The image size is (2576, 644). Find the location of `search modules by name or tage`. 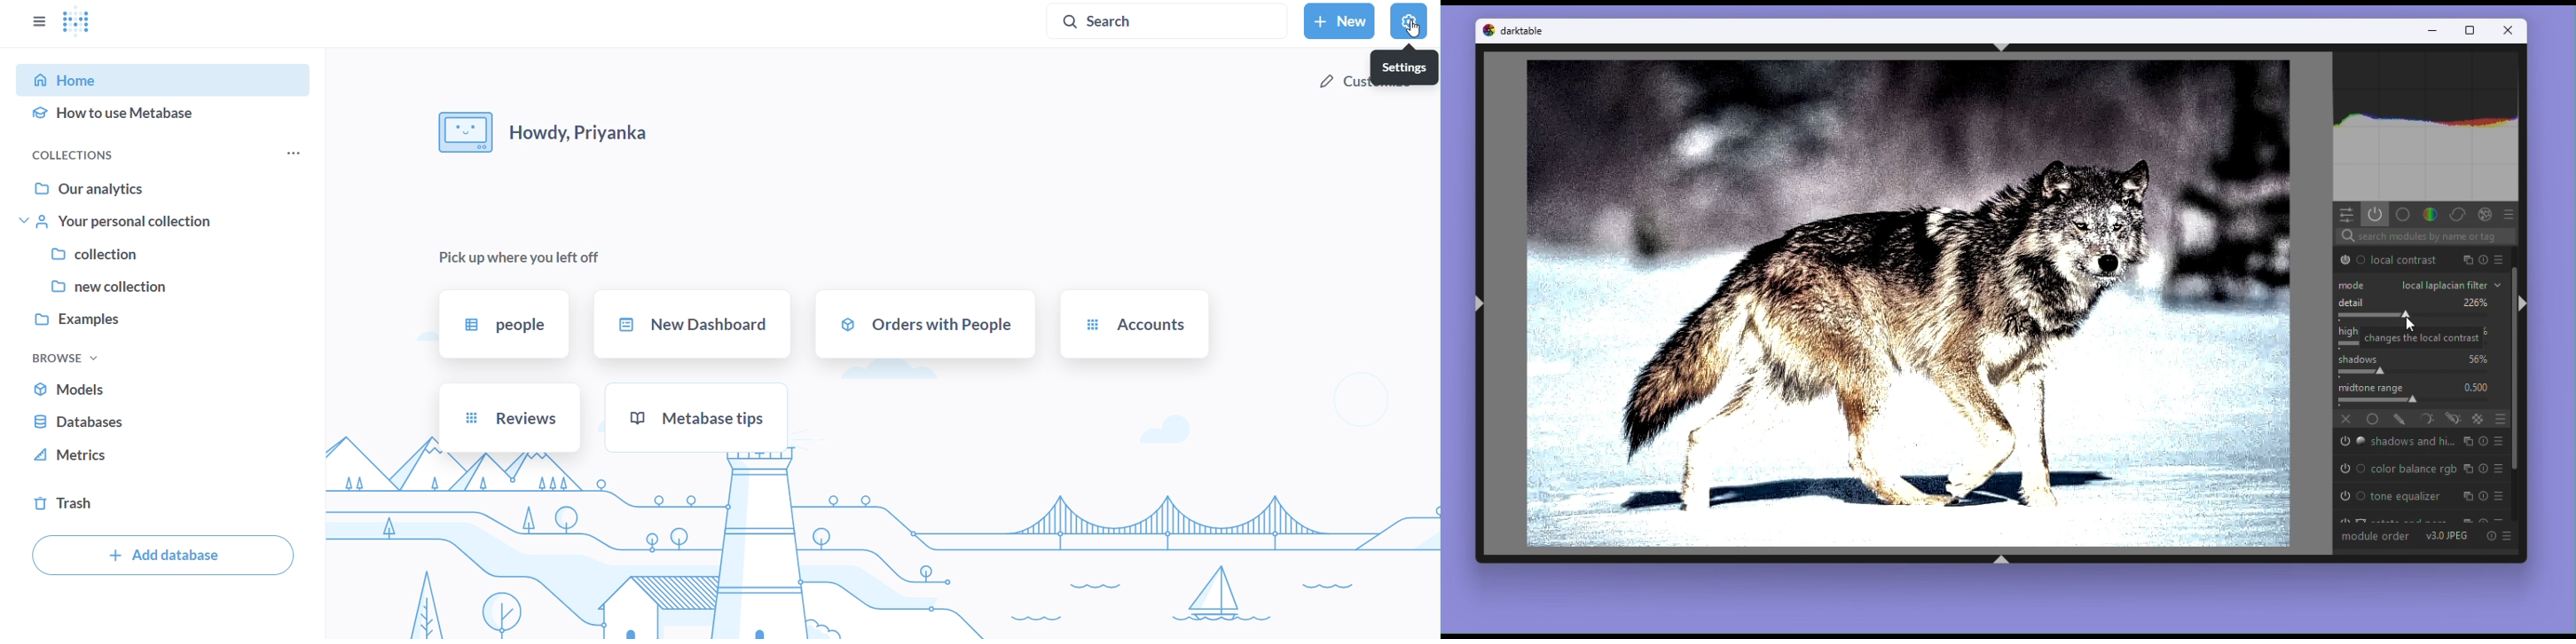

search modules by name or tage is located at coordinates (2426, 235).